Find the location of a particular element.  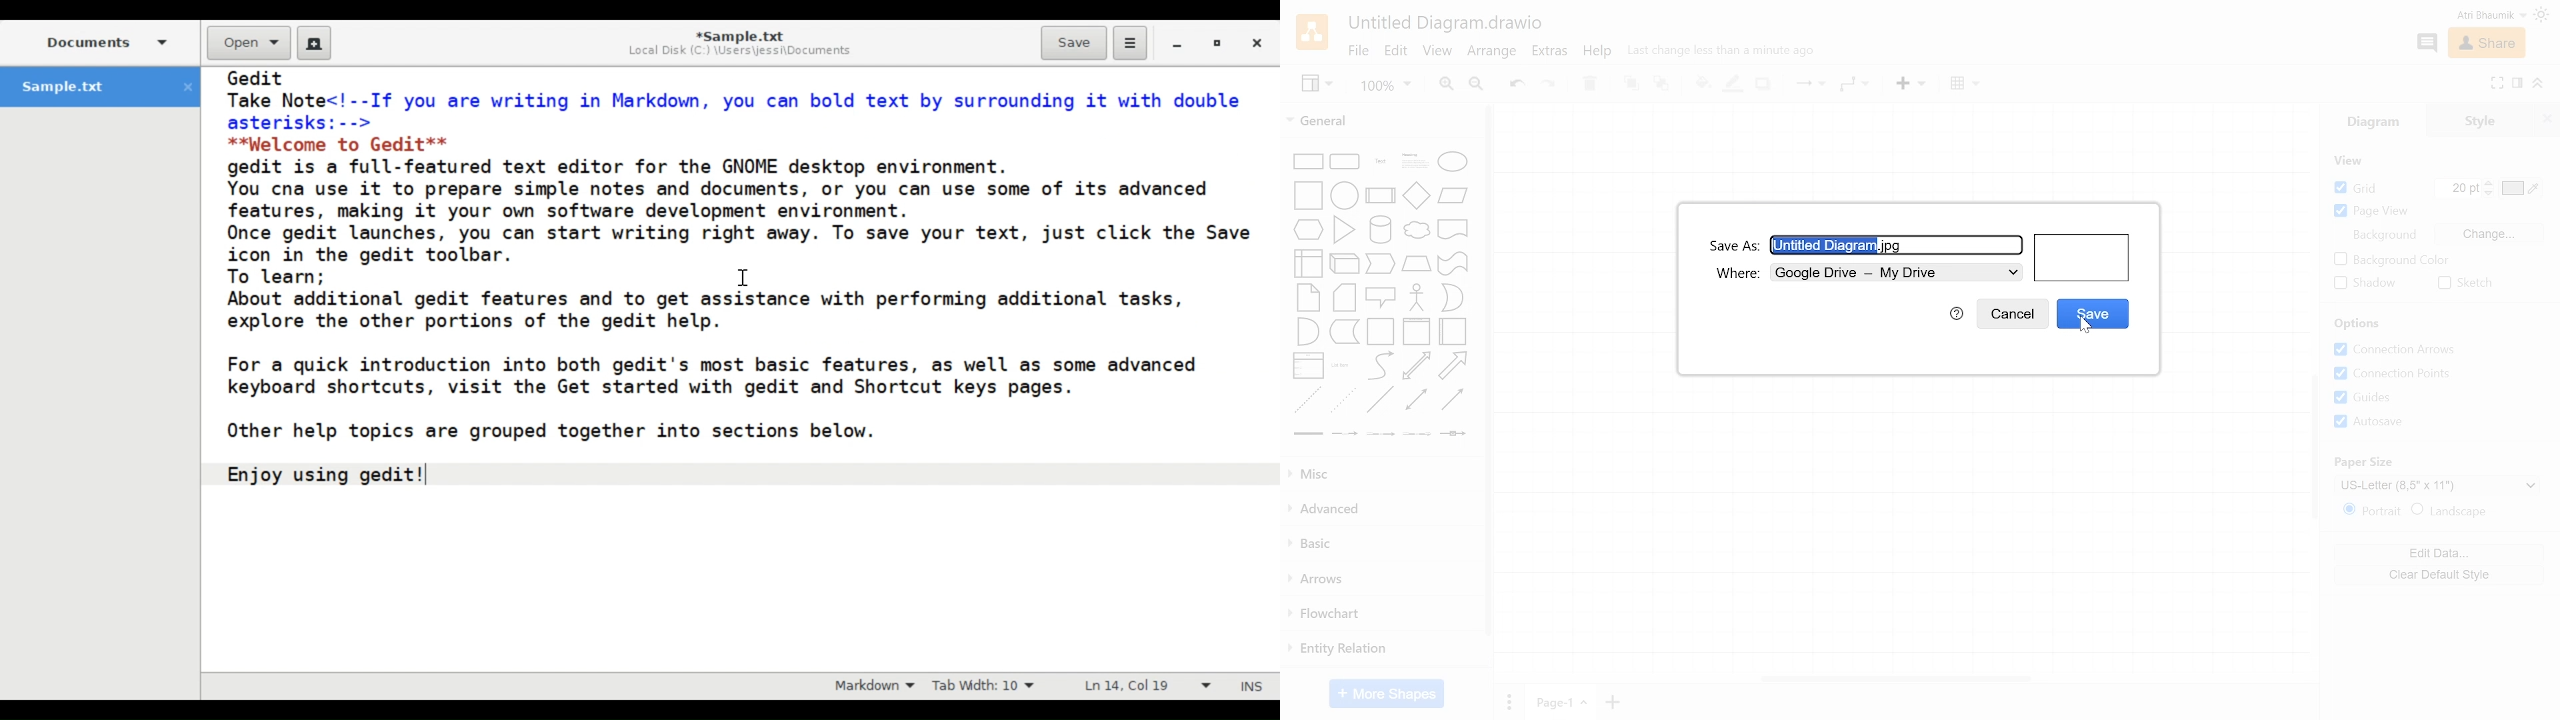

Waypoints is located at coordinates (1853, 85).